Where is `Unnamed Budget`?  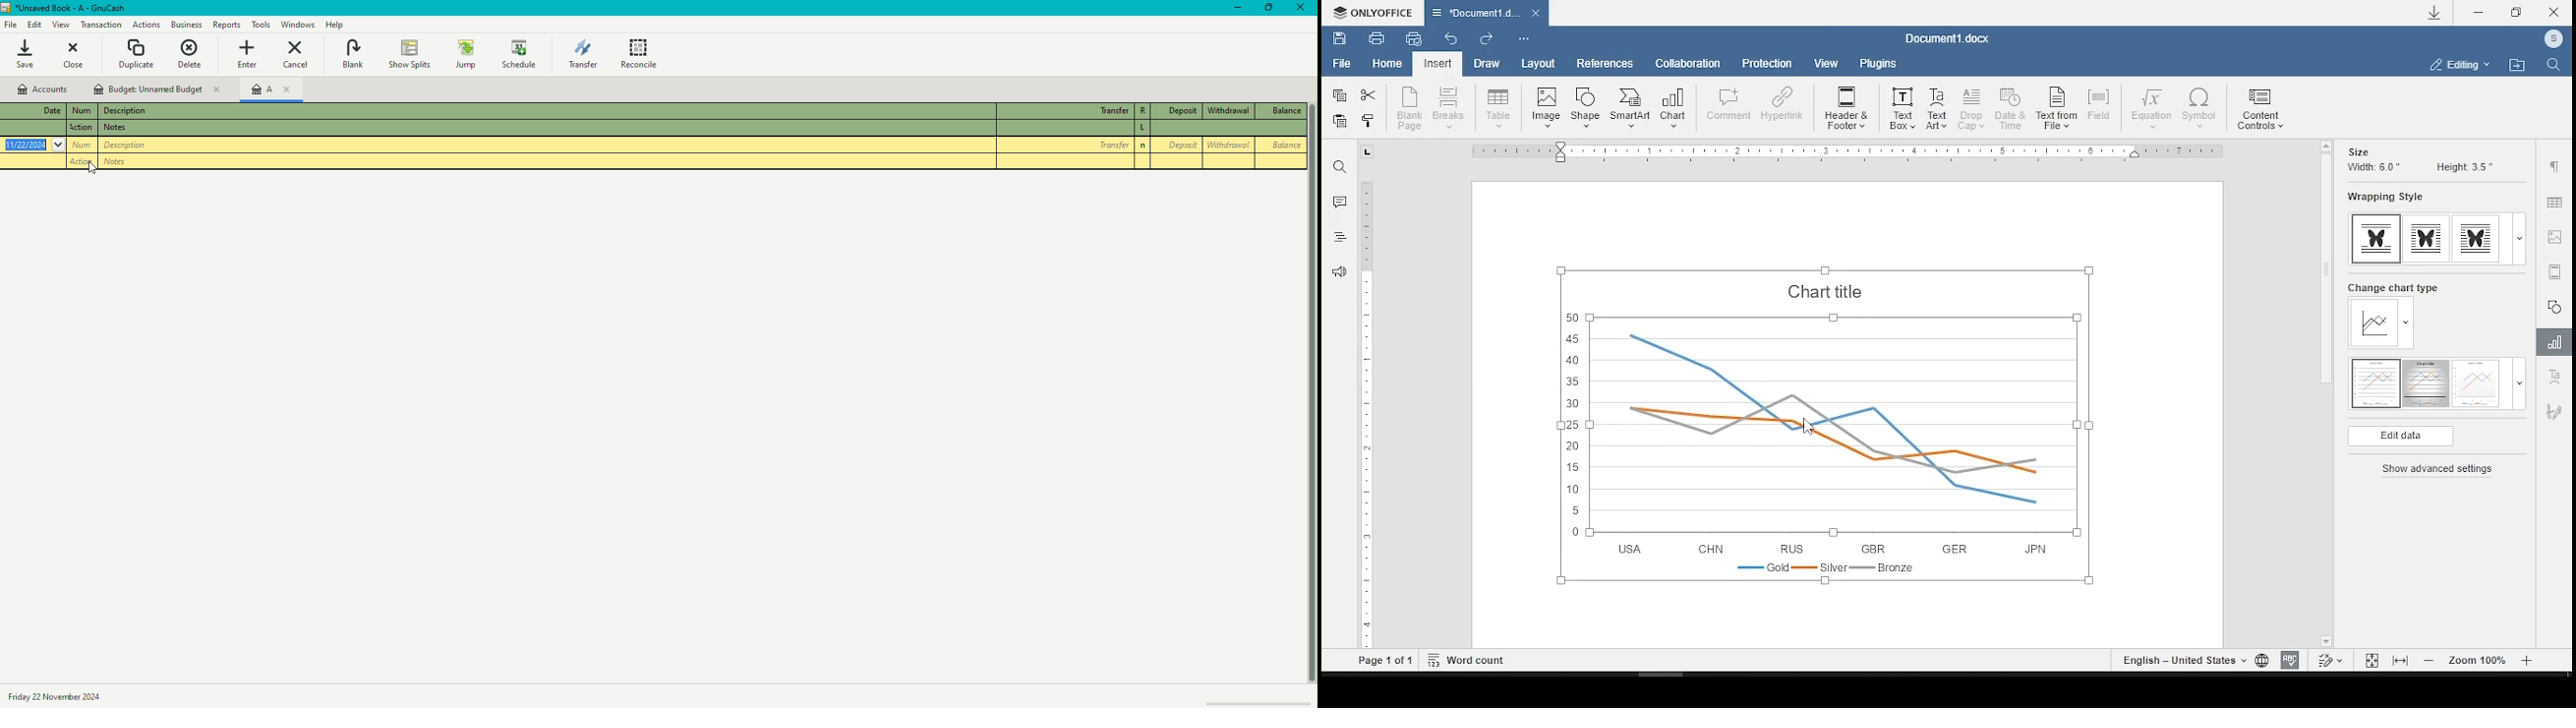 Unnamed Budget is located at coordinates (157, 88).